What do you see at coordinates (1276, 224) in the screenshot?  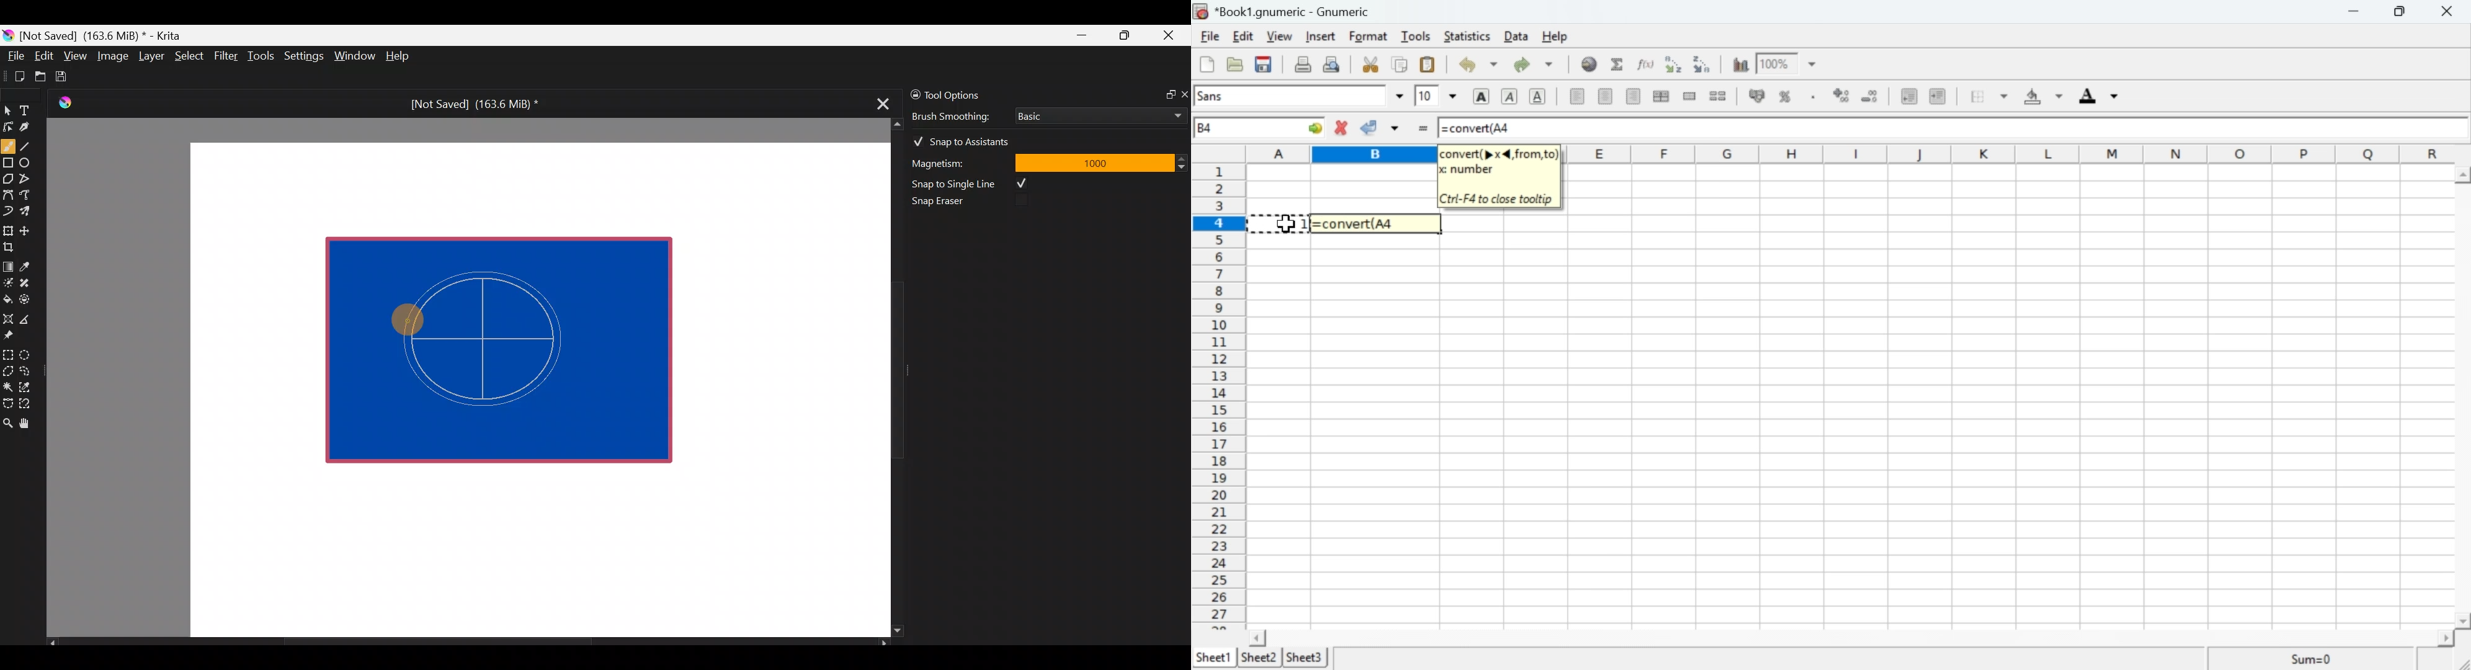 I see `select` at bounding box center [1276, 224].